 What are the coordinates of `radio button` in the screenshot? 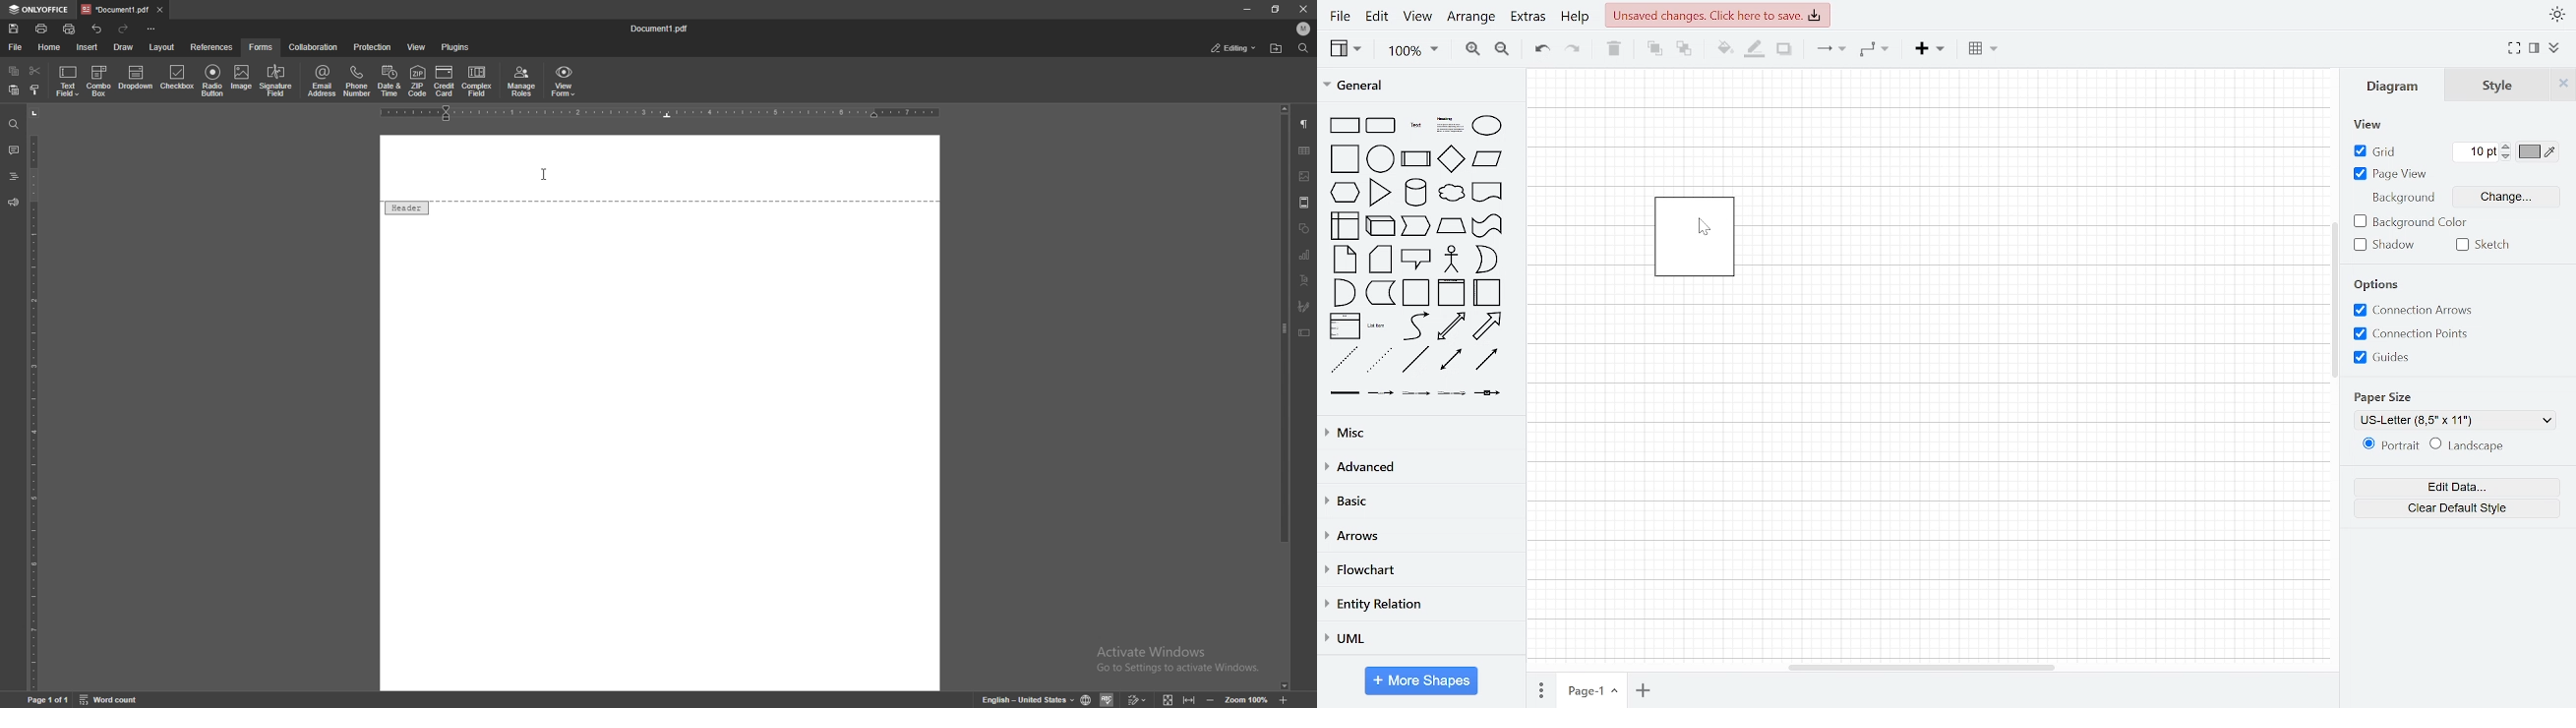 It's located at (213, 79).